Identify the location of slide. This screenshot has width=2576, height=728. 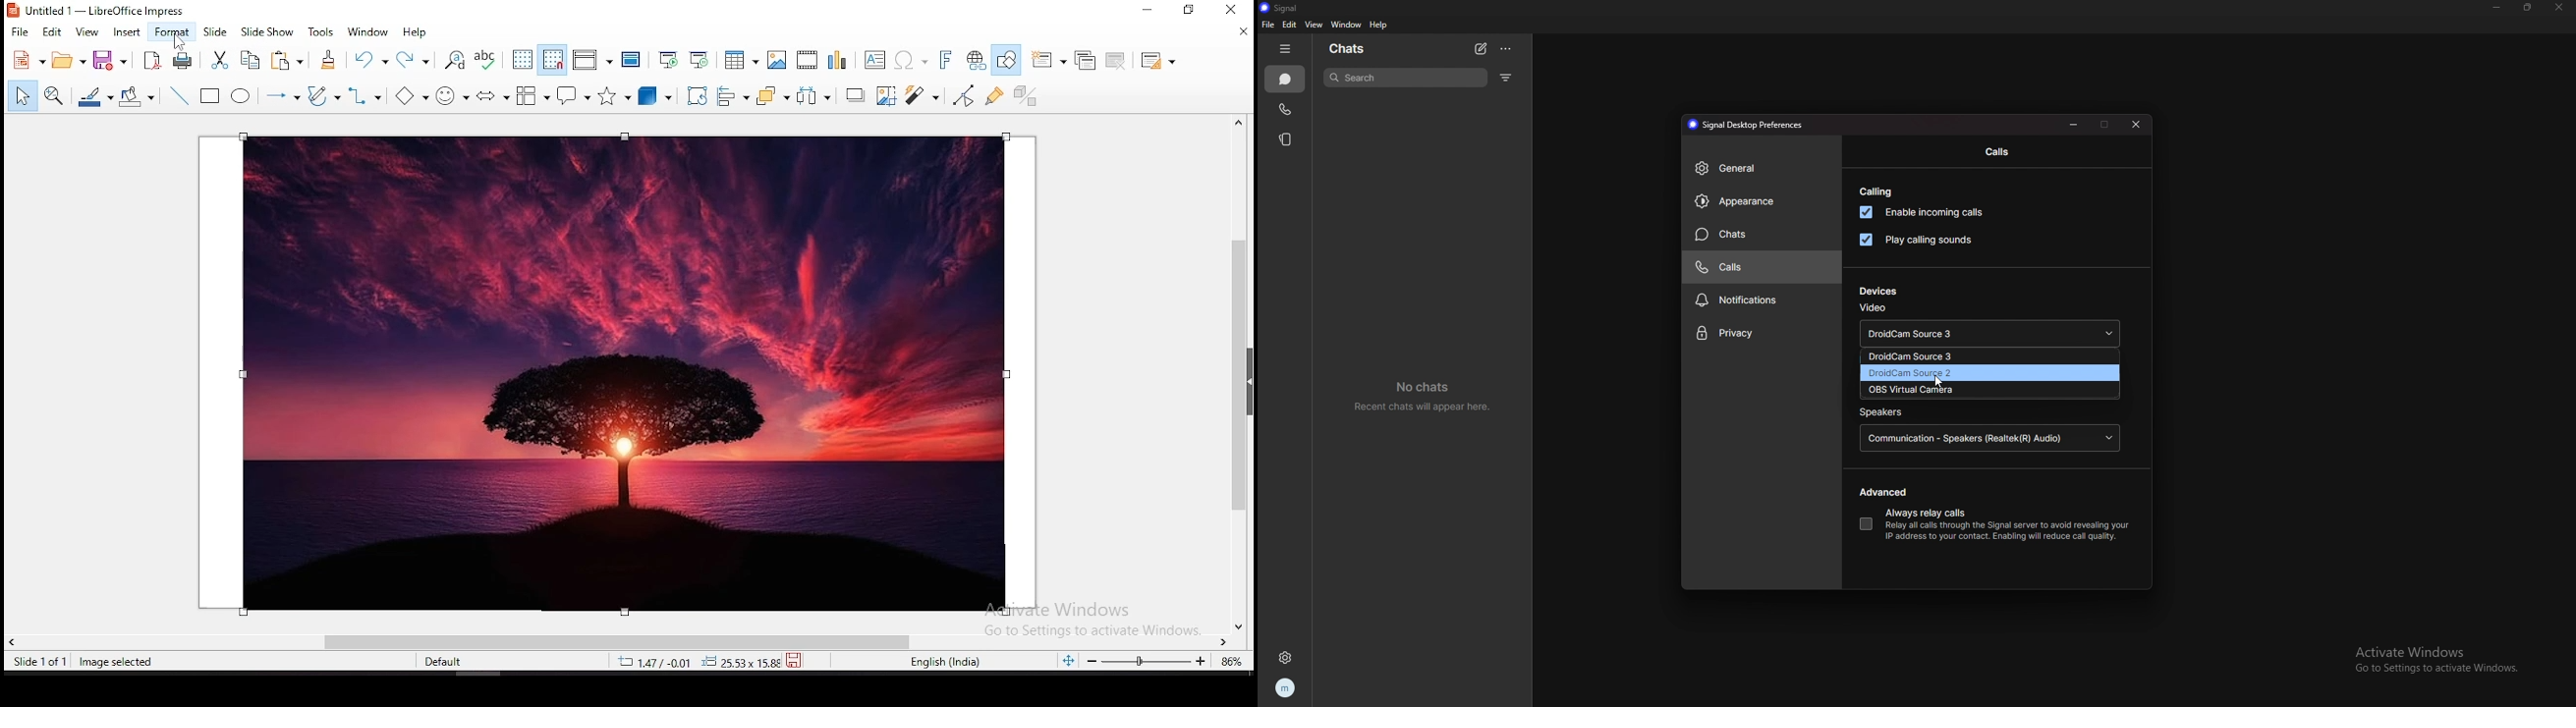
(216, 31).